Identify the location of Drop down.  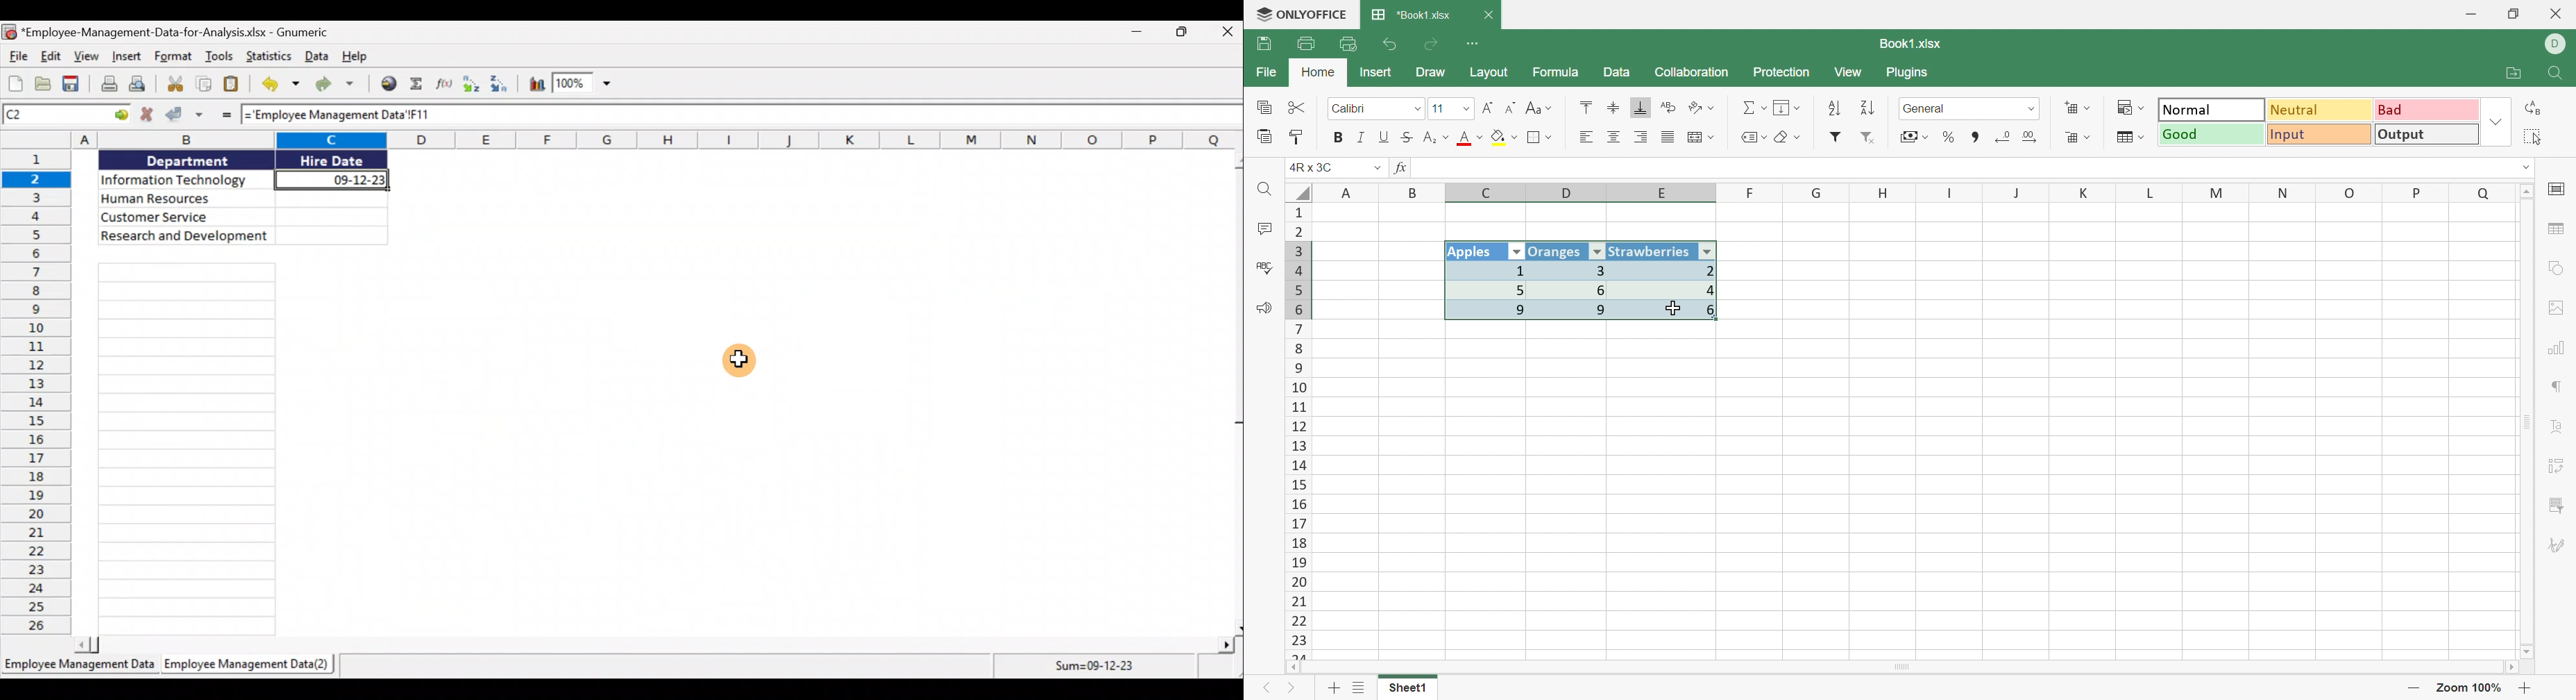
(2032, 108).